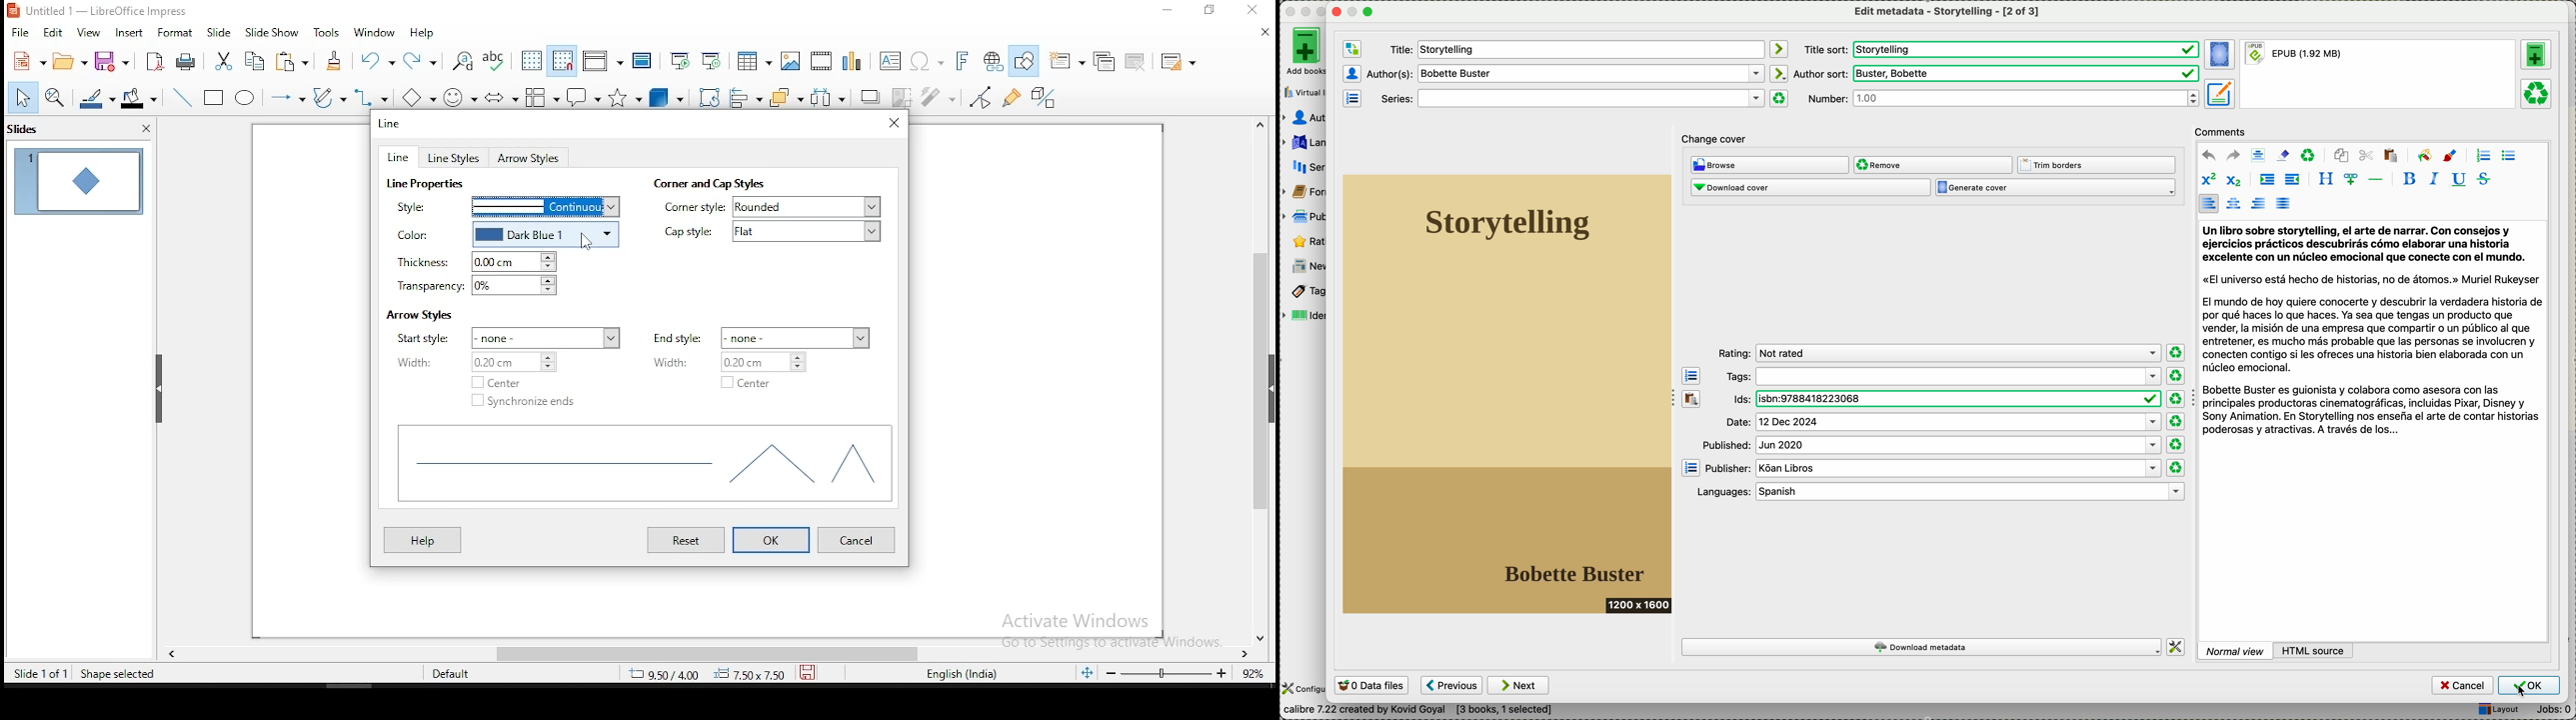 The image size is (2576, 728). Describe the element at coordinates (689, 541) in the screenshot. I see `reset` at that location.